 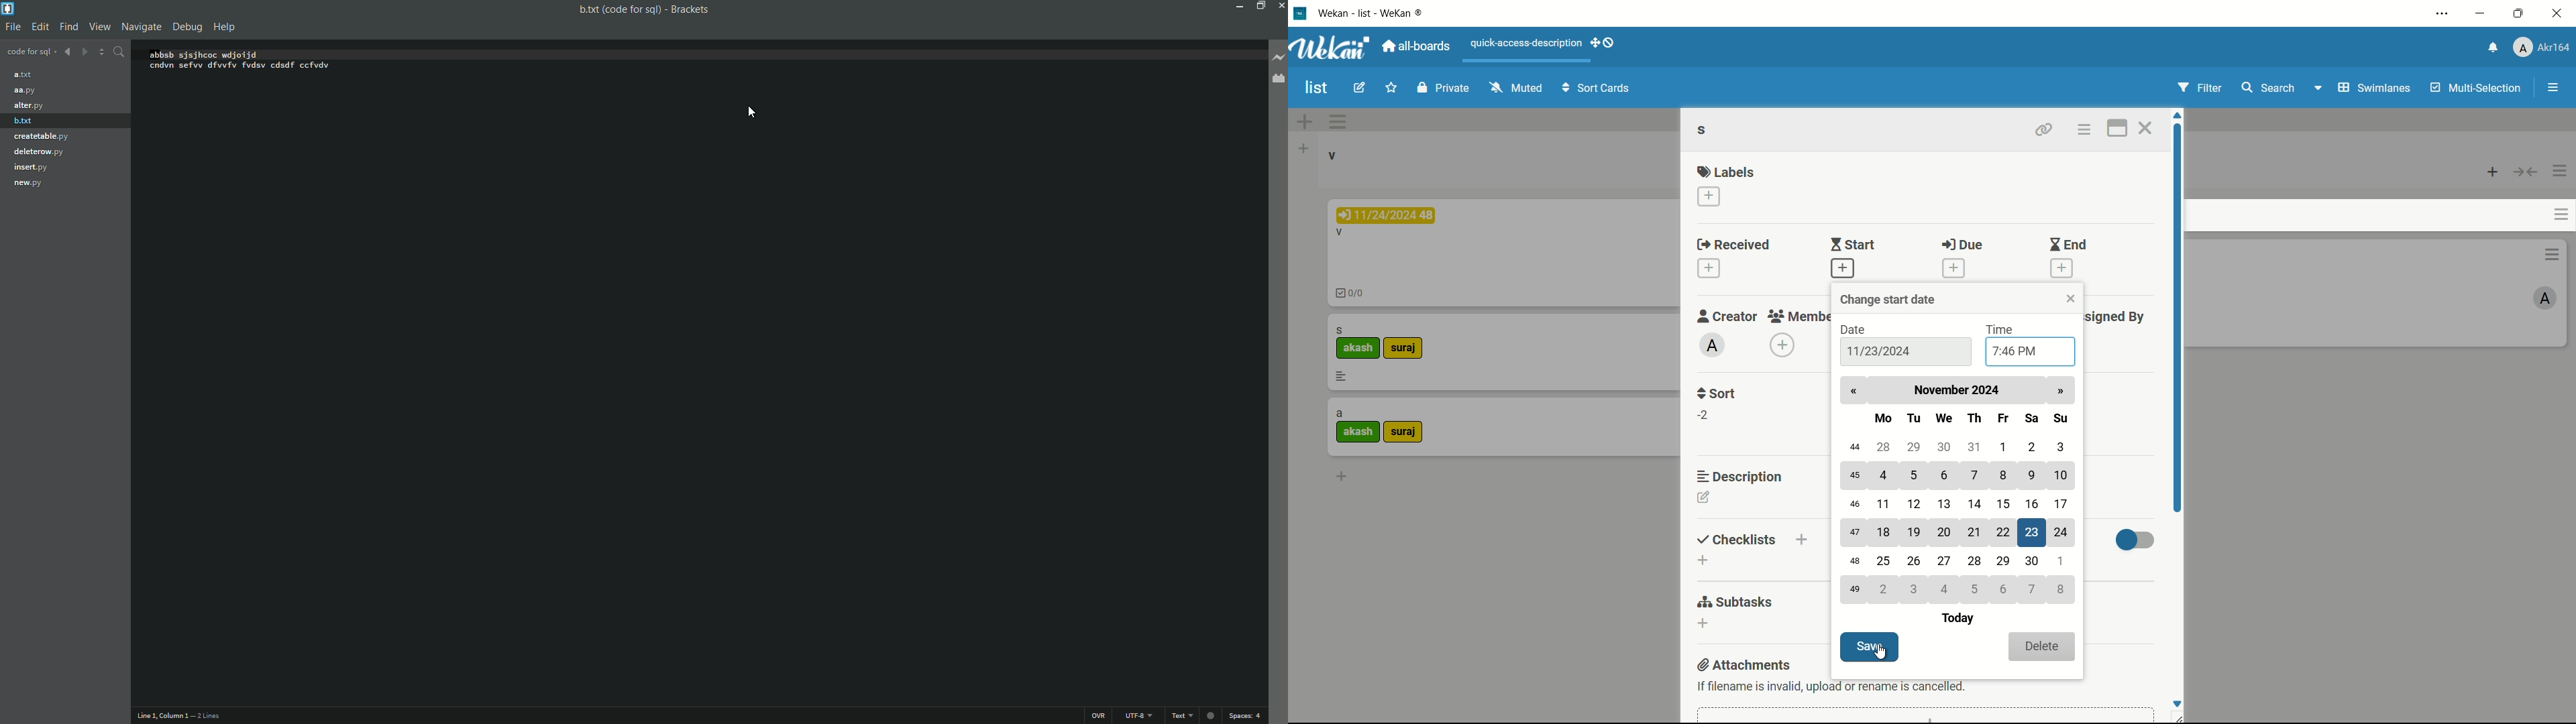 I want to click on card actions, so click(x=2084, y=131).